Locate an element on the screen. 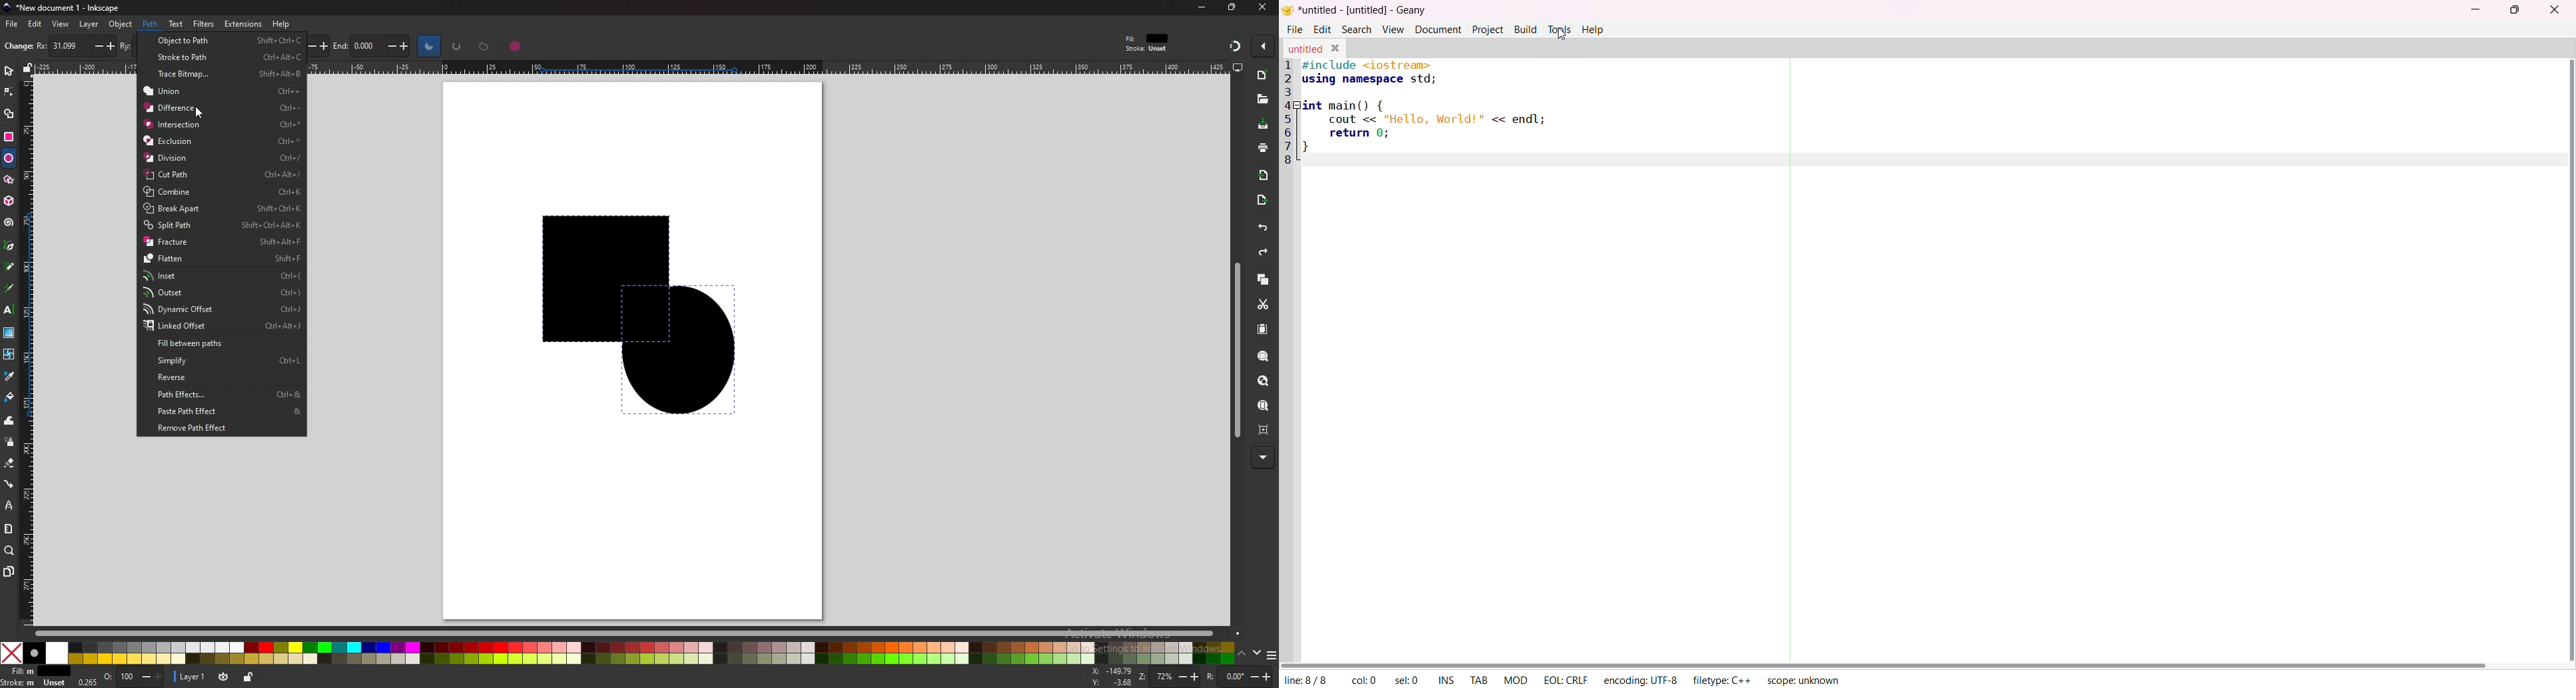 The width and height of the screenshot is (2576, 700). connector is located at coordinates (10, 483).